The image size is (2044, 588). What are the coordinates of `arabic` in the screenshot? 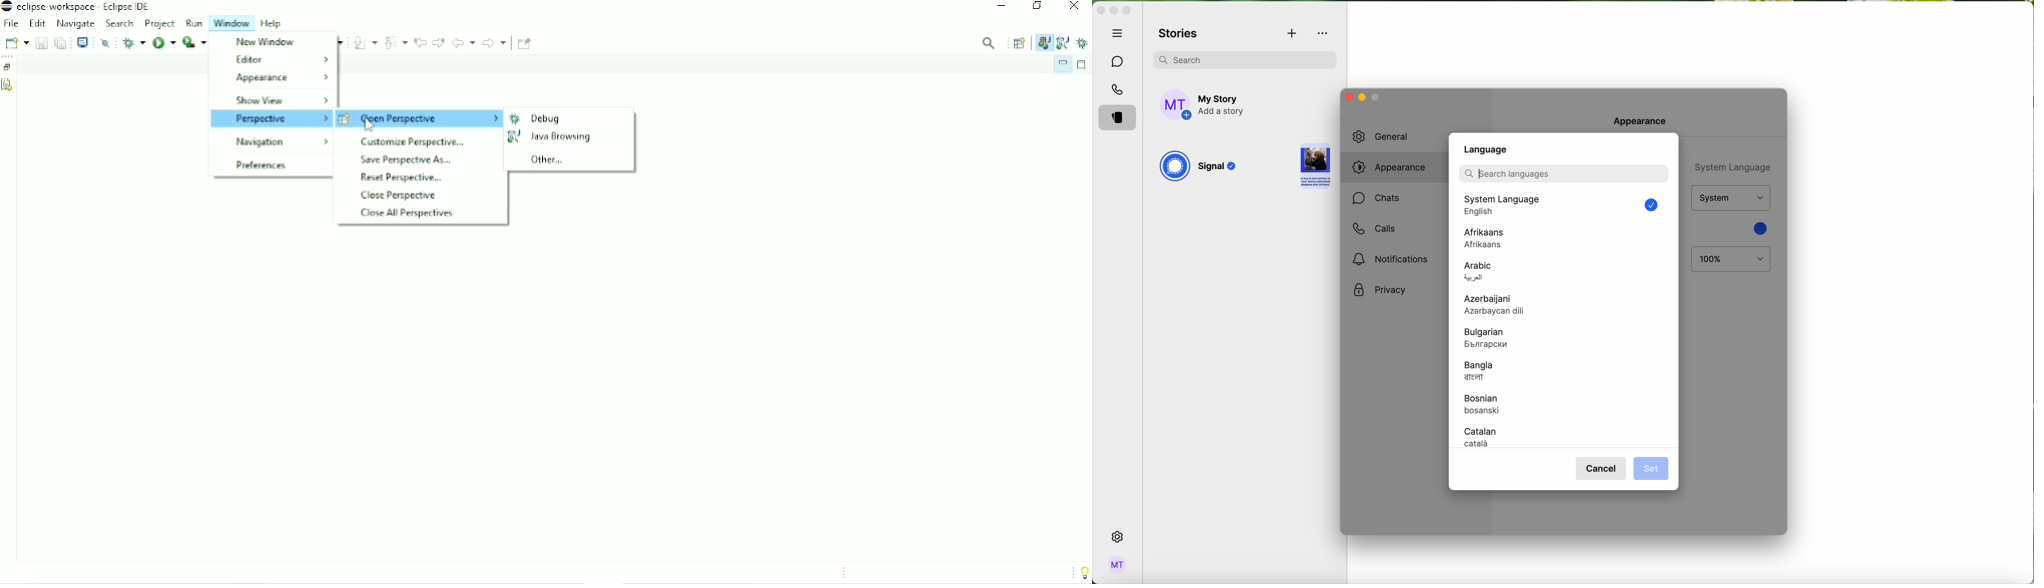 It's located at (1479, 273).